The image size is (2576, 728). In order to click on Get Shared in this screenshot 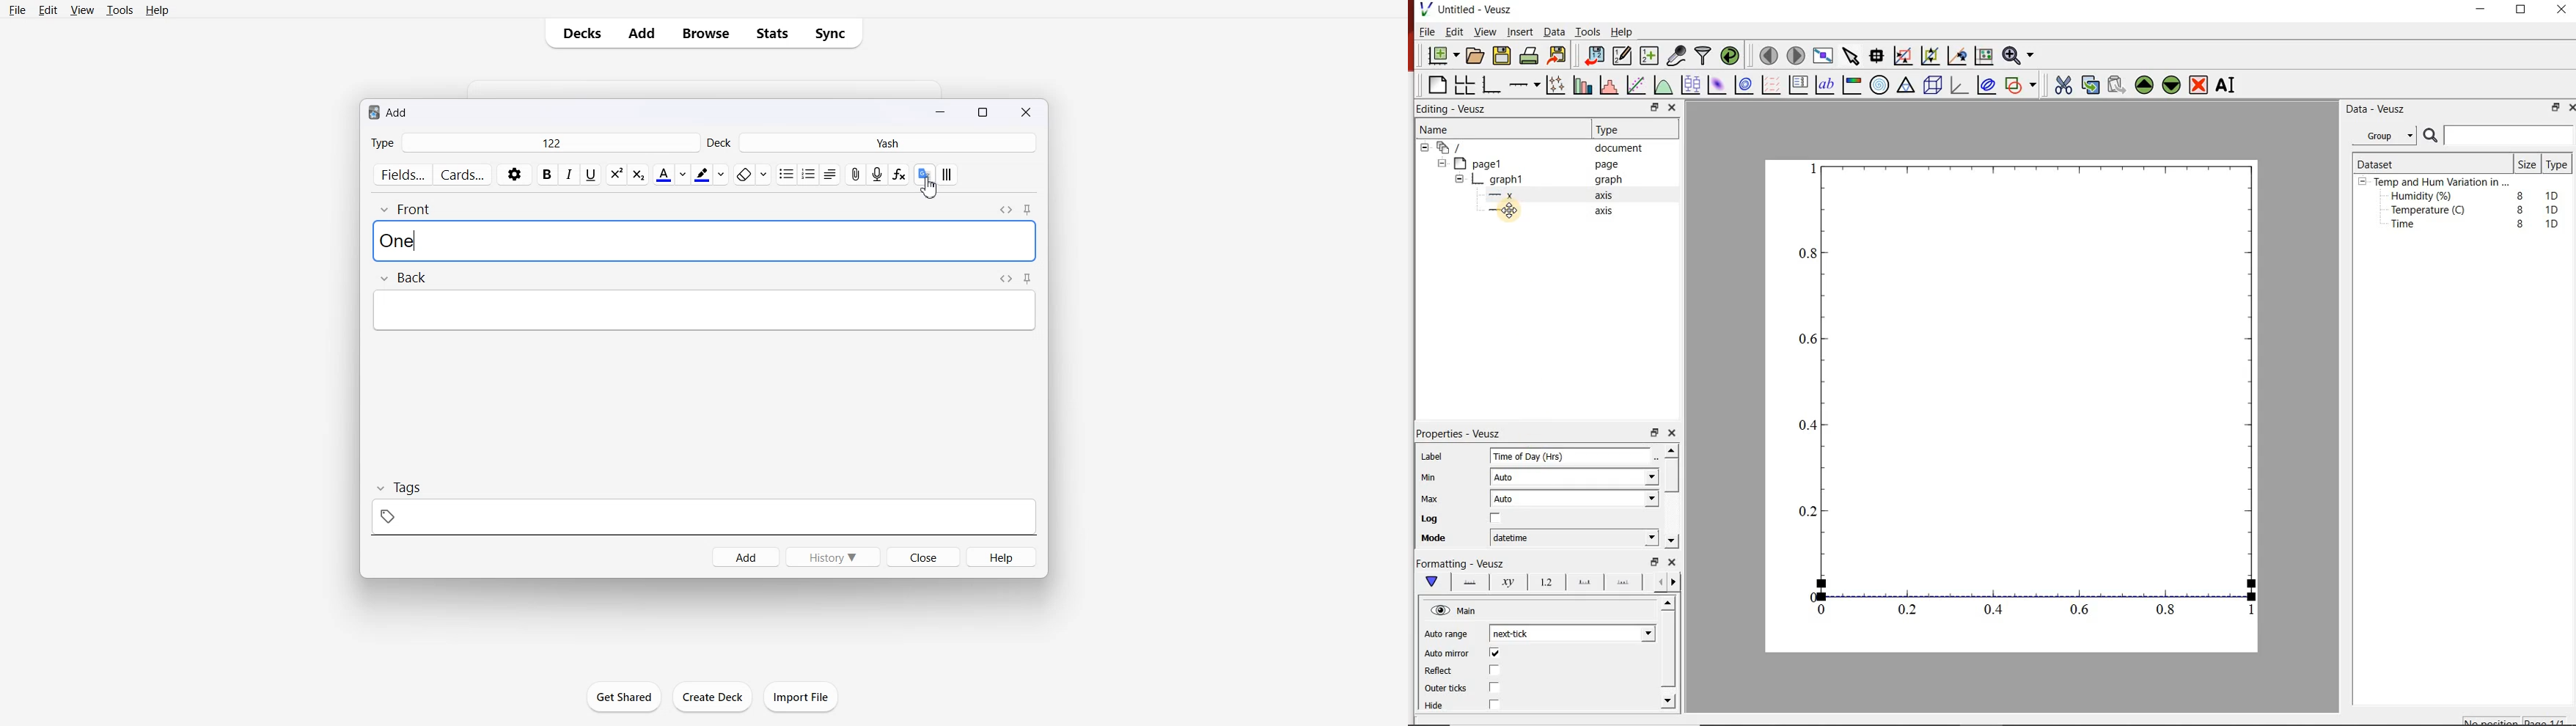, I will do `click(625, 697)`.